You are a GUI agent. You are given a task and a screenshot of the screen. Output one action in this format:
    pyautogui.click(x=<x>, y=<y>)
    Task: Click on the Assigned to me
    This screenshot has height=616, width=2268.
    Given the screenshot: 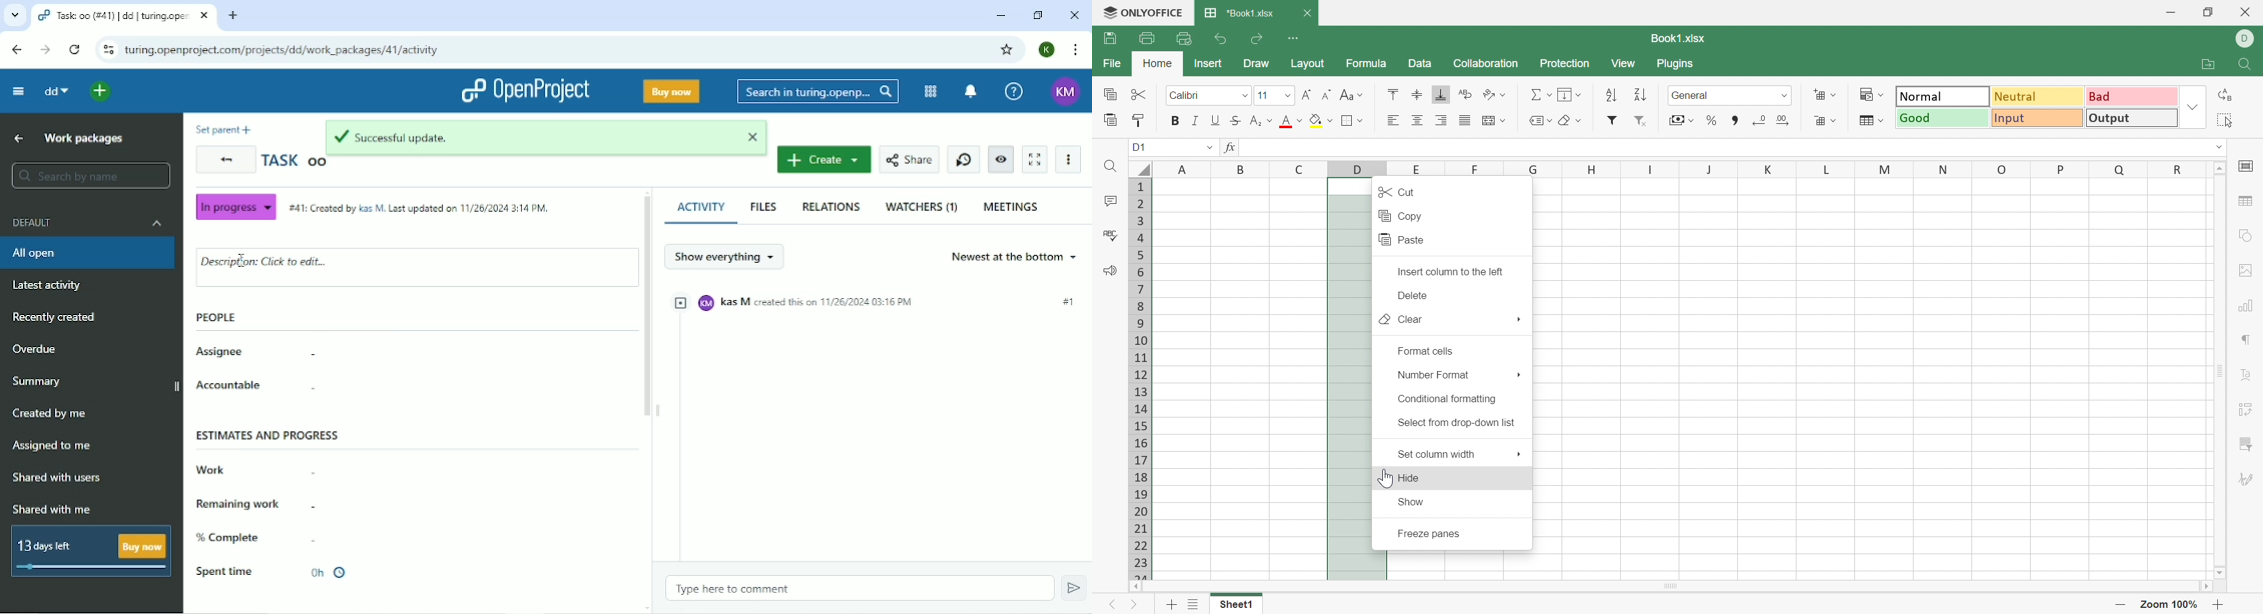 What is the action you would take?
    pyautogui.click(x=55, y=445)
    